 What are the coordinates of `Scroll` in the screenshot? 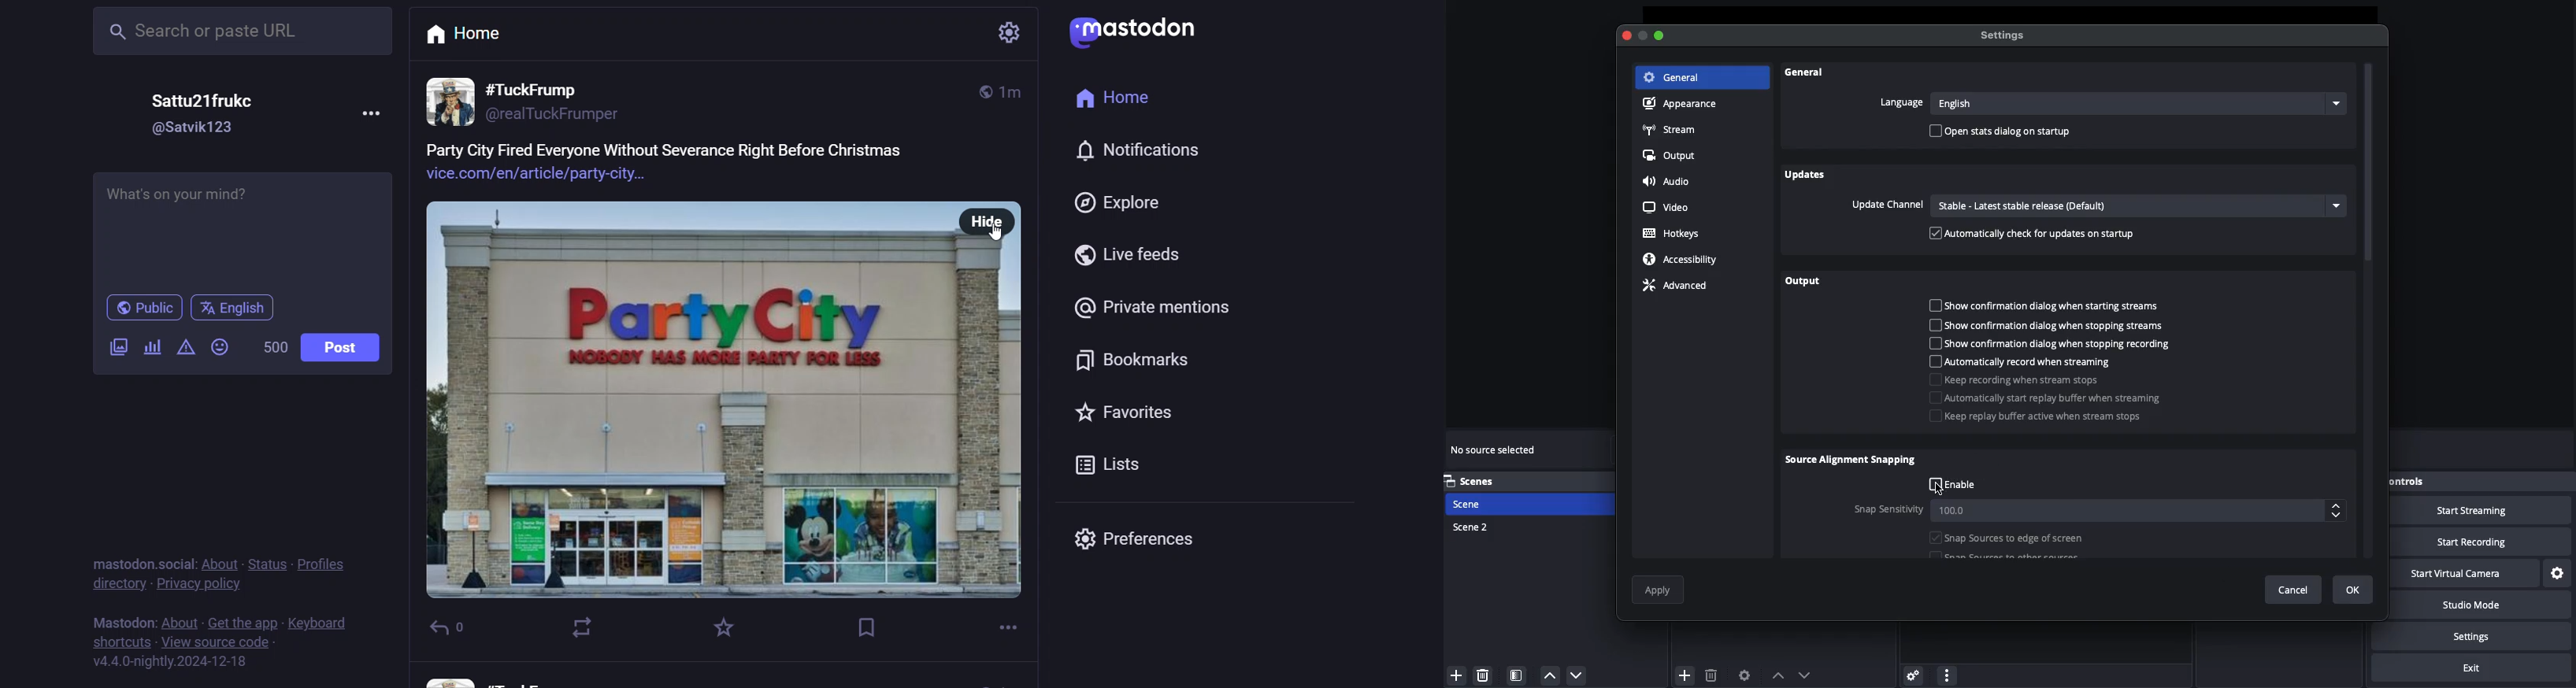 It's located at (2370, 312).